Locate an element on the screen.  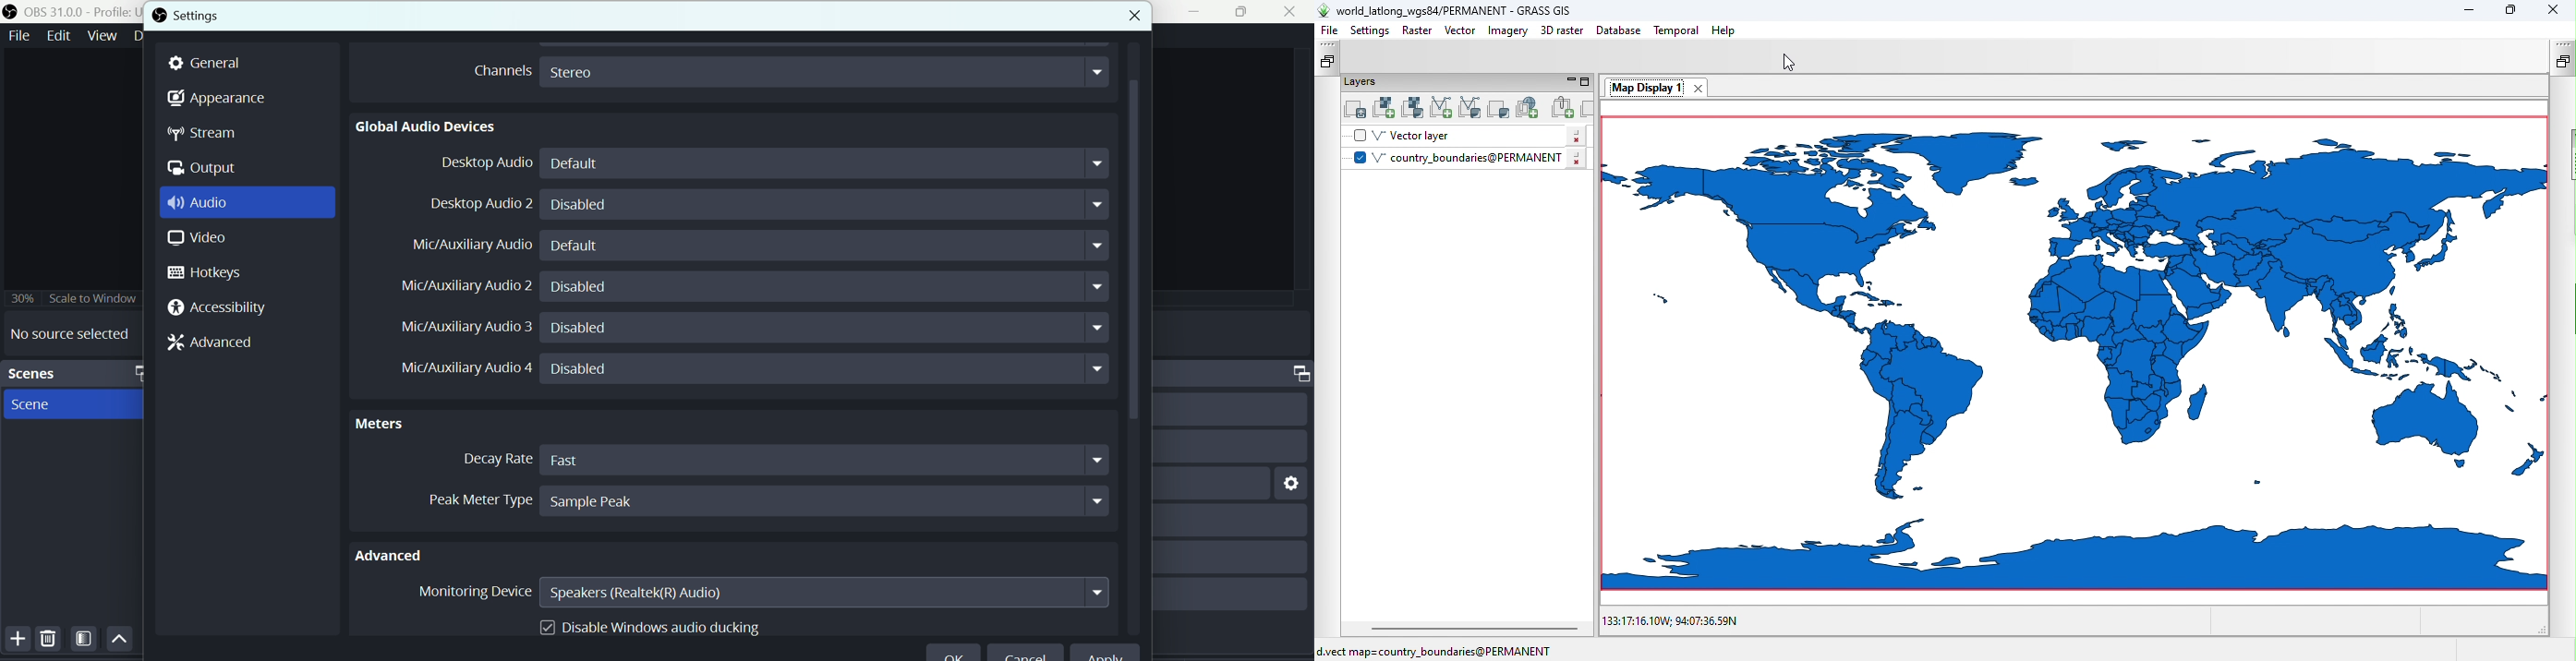
Up is located at coordinates (119, 640).